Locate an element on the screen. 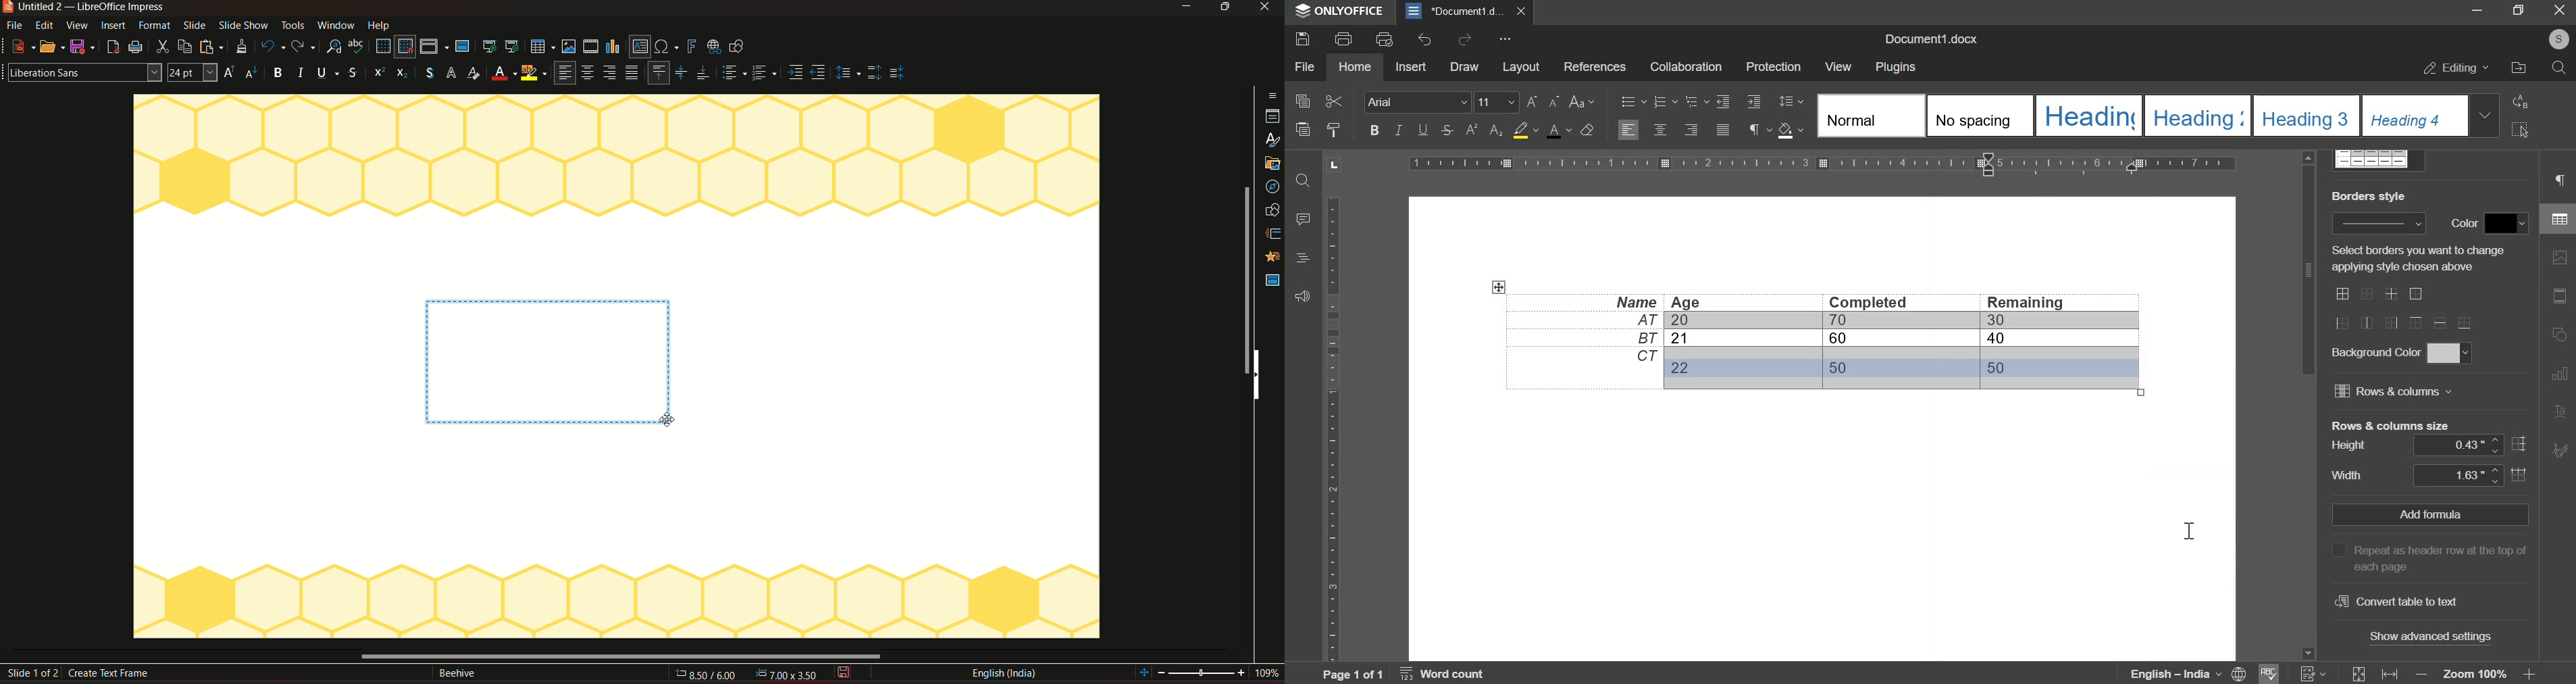 This screenshot has height=700, width=2576. horizontal scale is located at coordinates (1822, 163).